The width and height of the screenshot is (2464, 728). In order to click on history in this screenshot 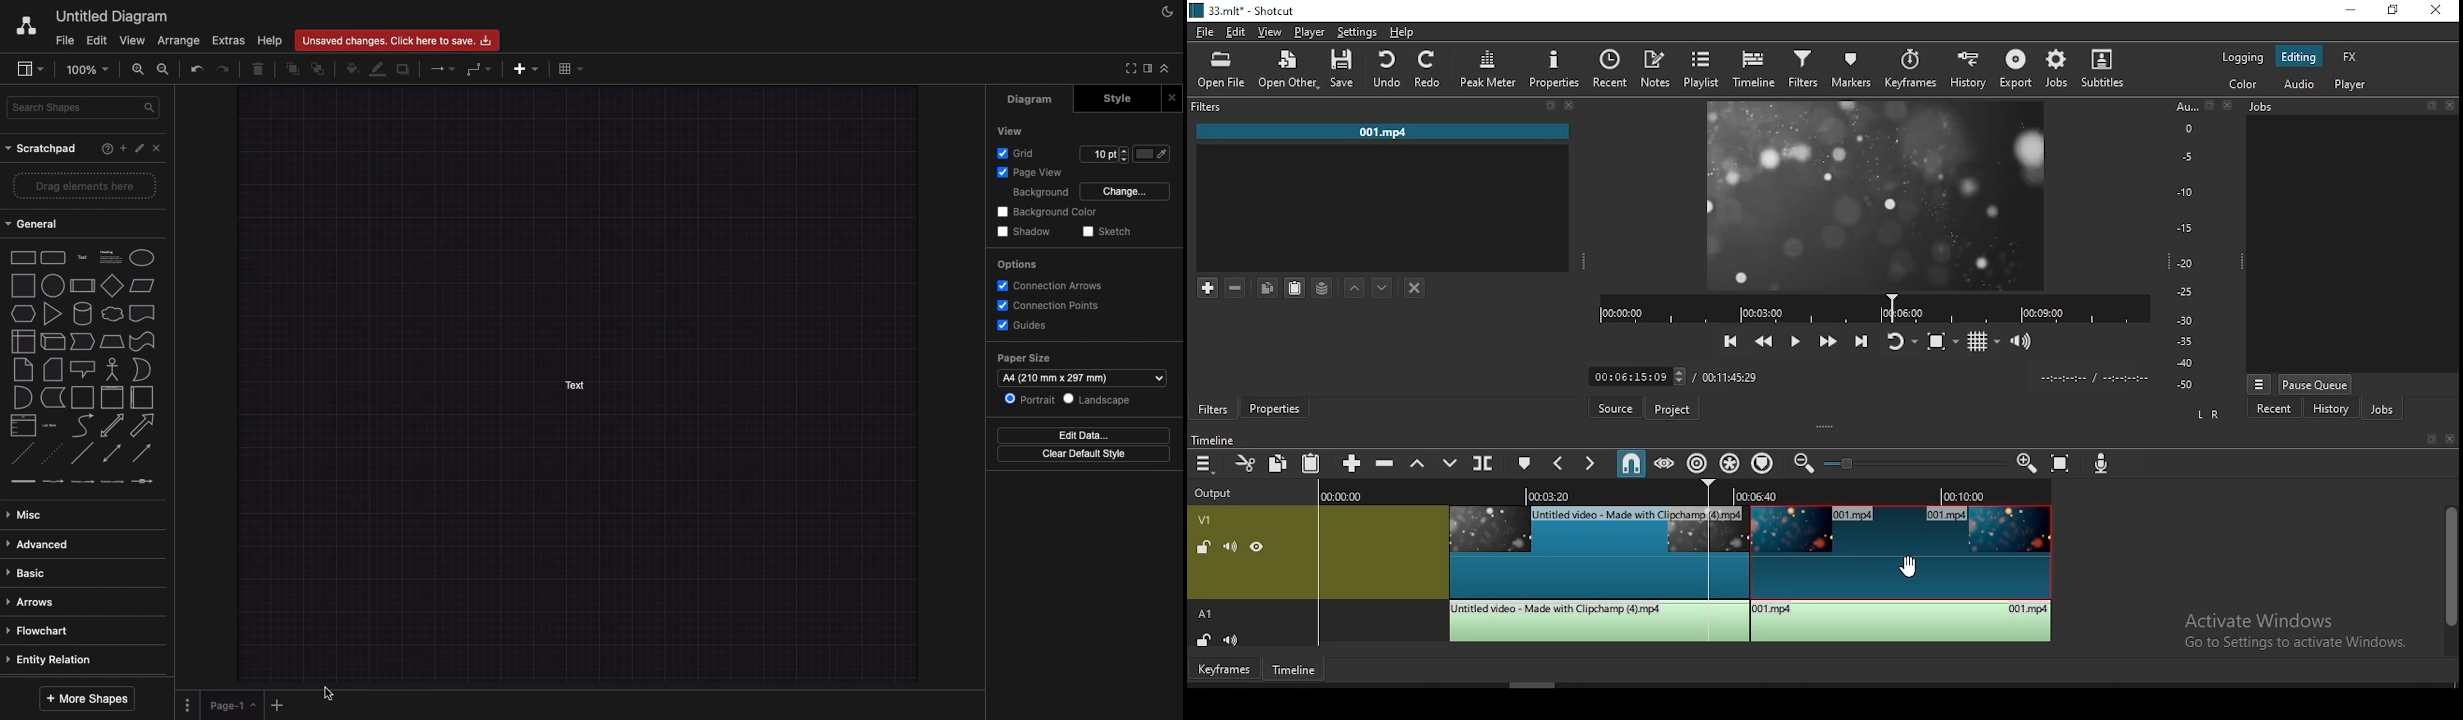, I will do `click(1968, 72)`.